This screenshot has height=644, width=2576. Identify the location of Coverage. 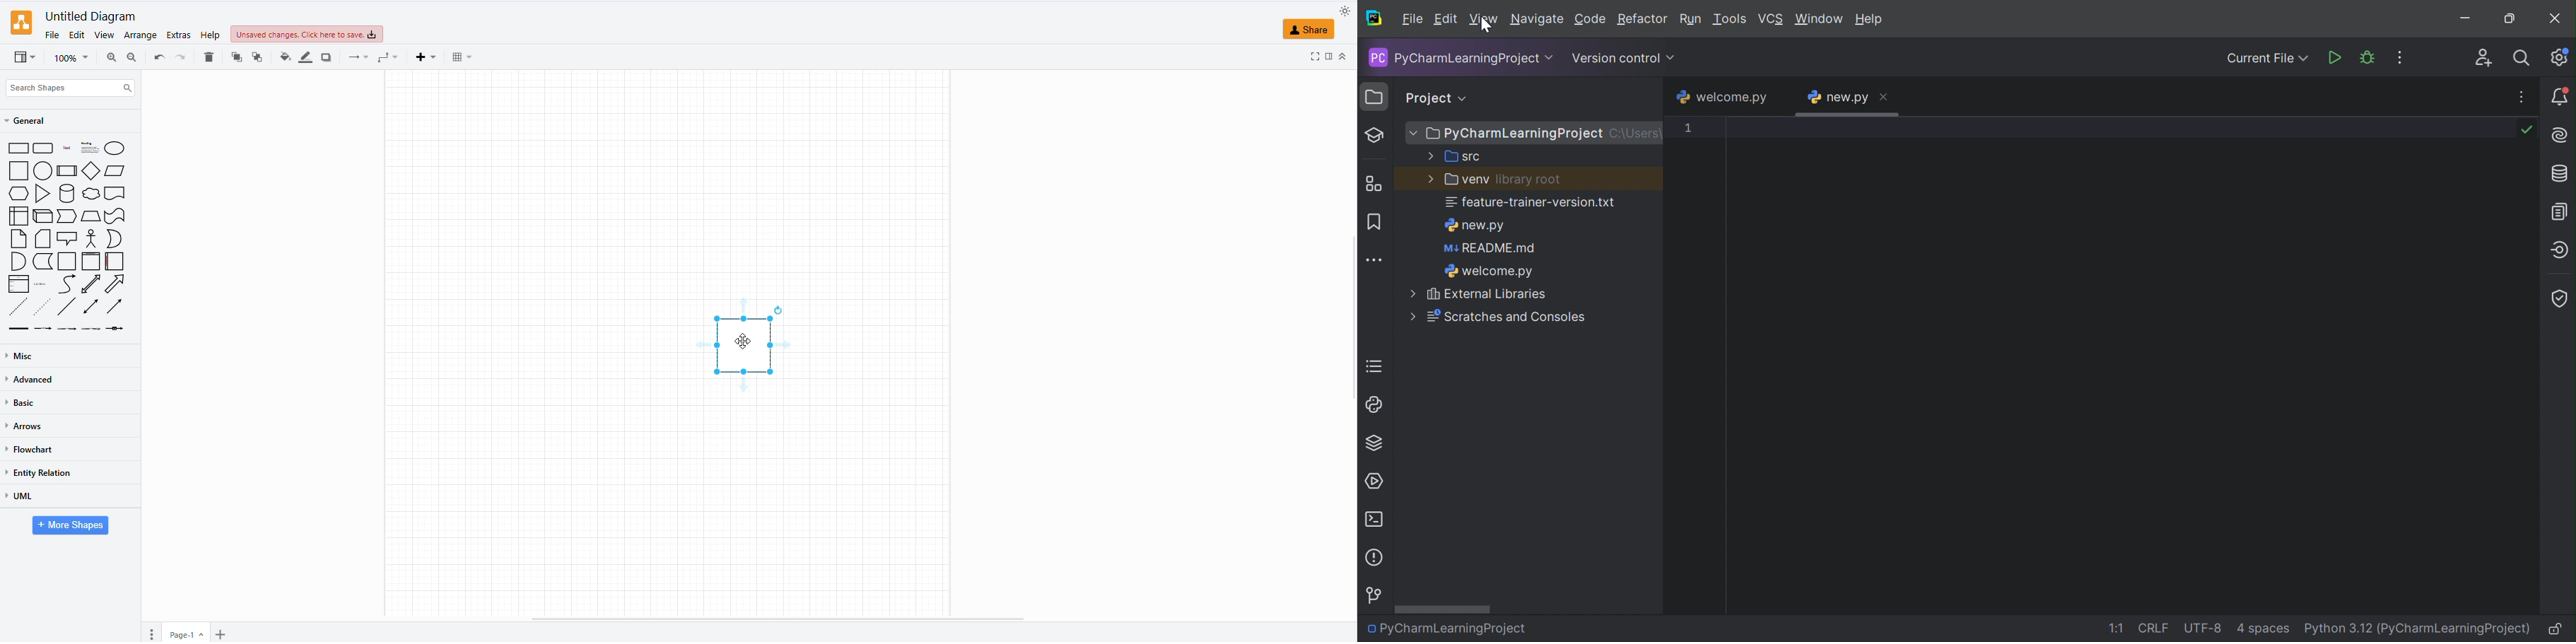
(2560, 299).